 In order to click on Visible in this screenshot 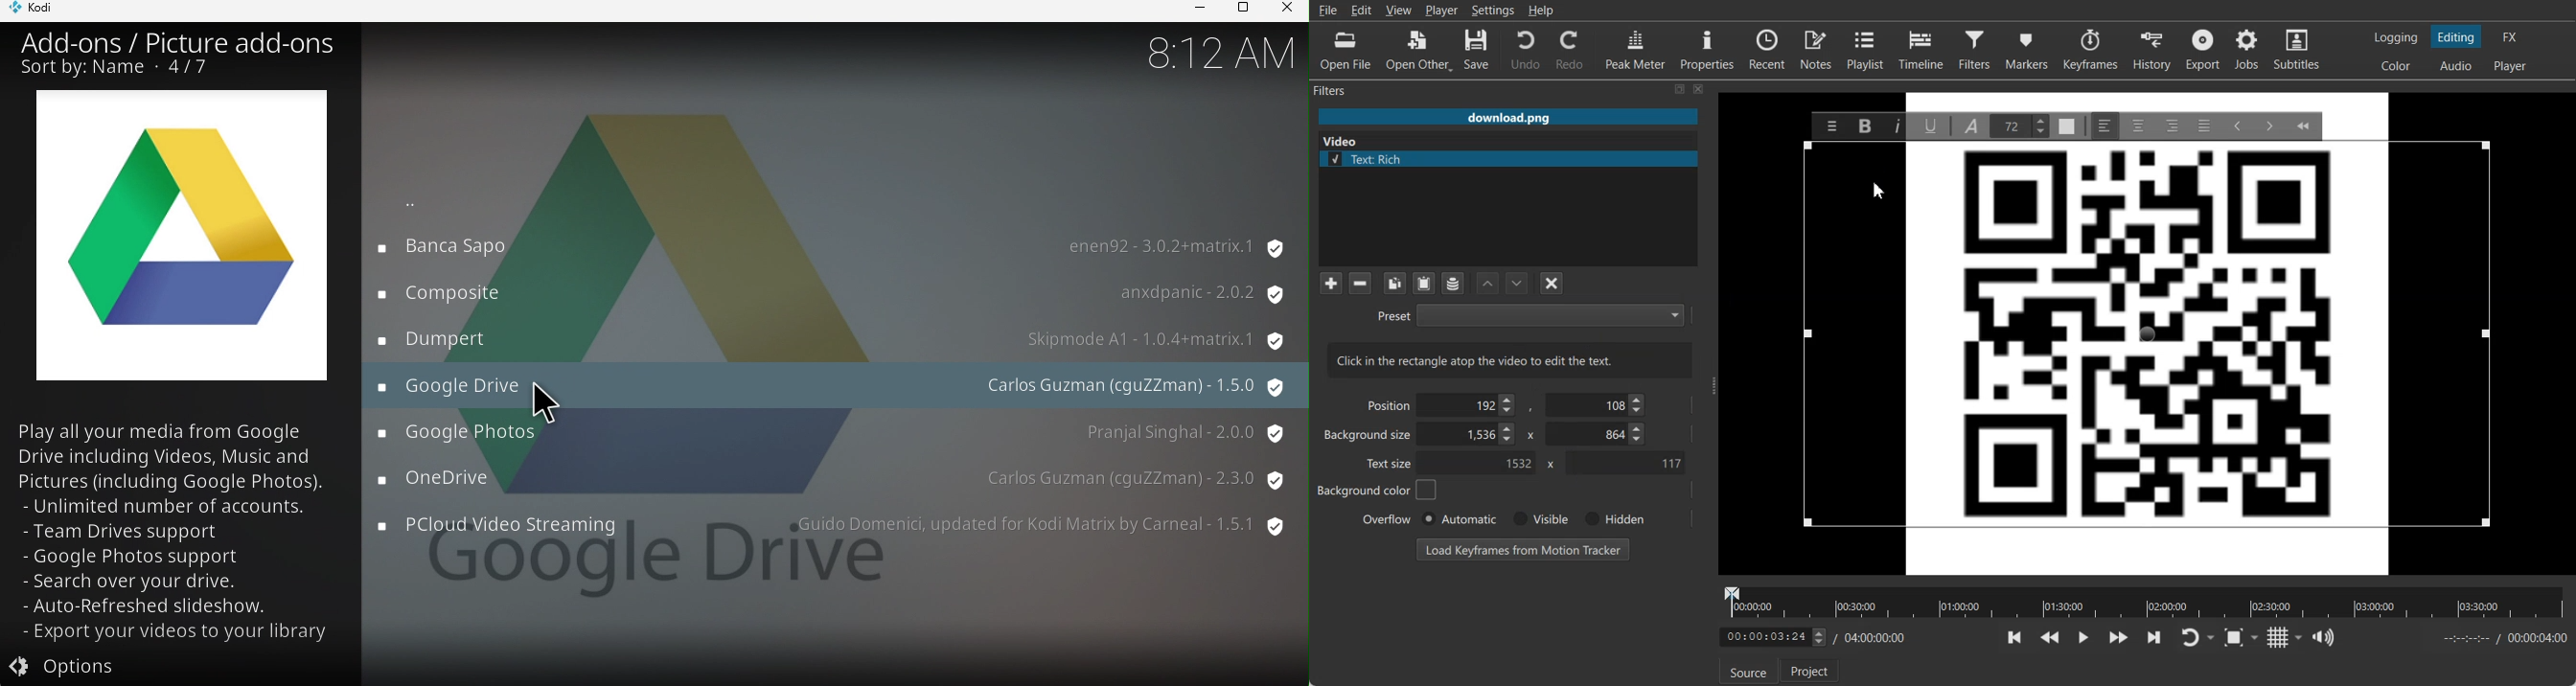, I will do `click(1539, 519)`.